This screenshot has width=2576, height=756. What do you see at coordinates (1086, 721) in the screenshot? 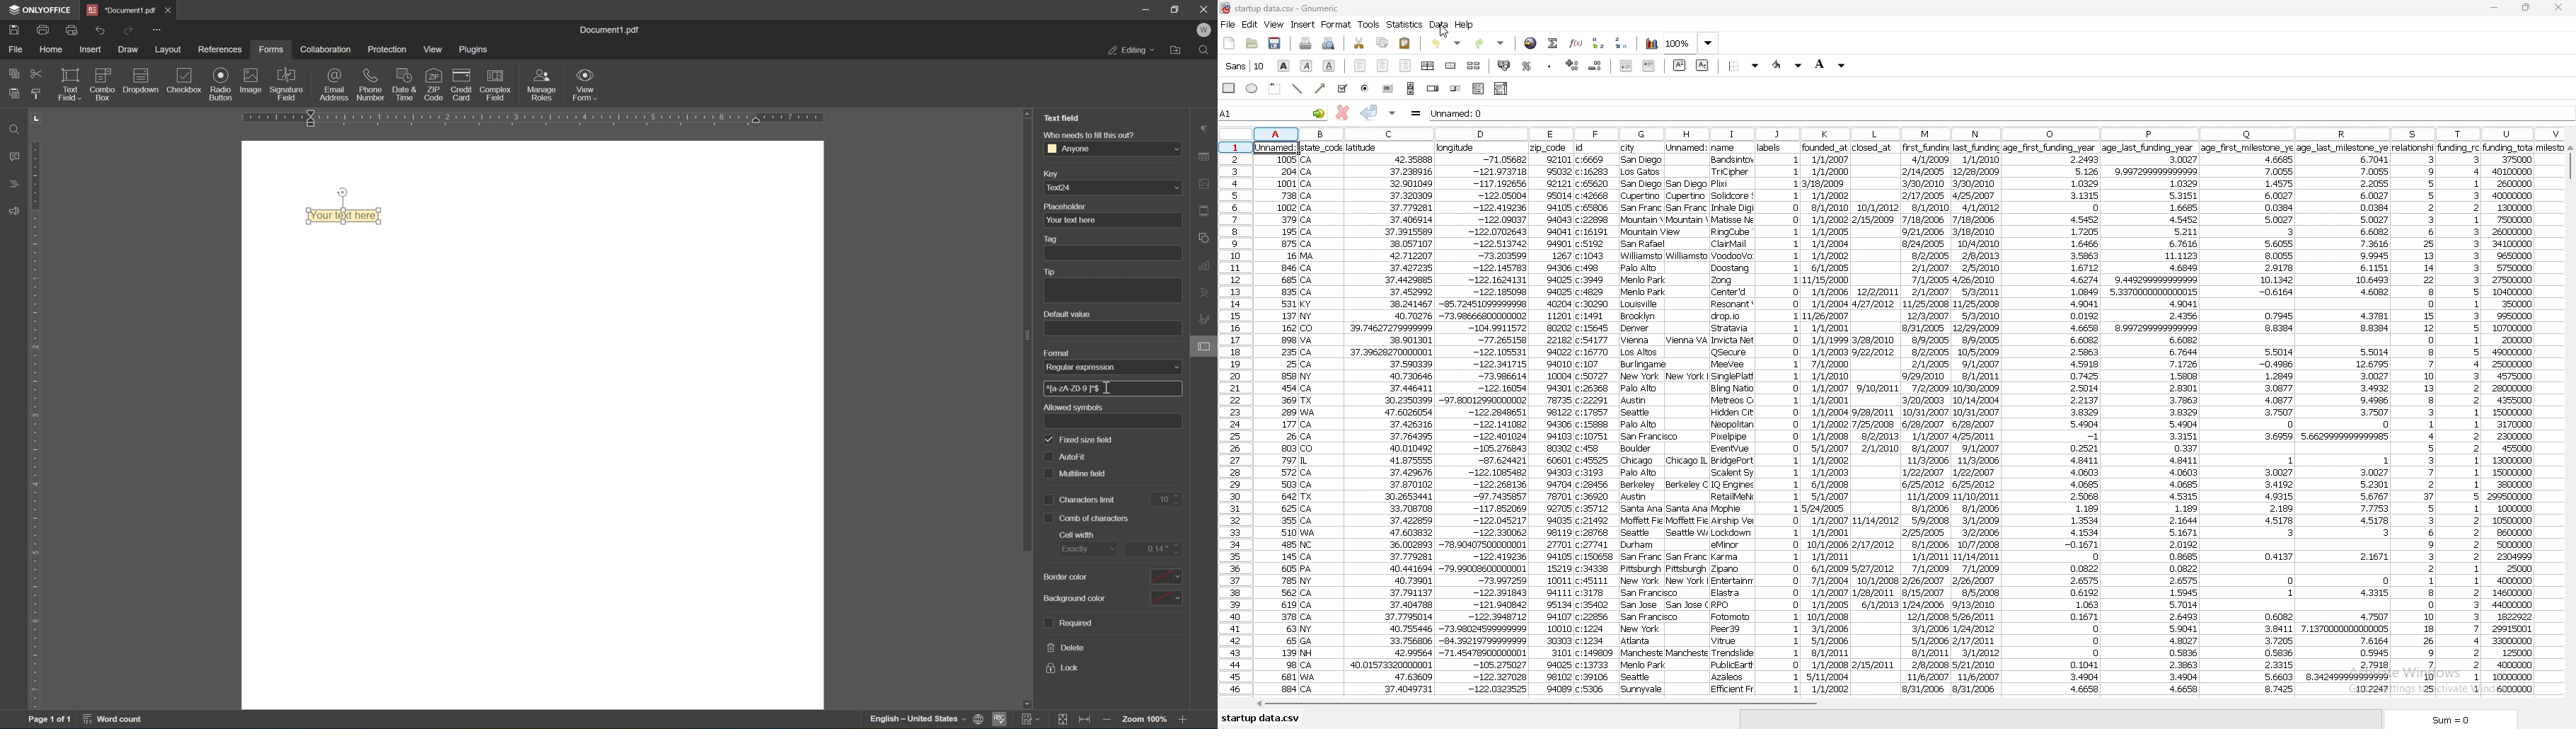
I see `fit to width` at bounding box center [1086, 721].